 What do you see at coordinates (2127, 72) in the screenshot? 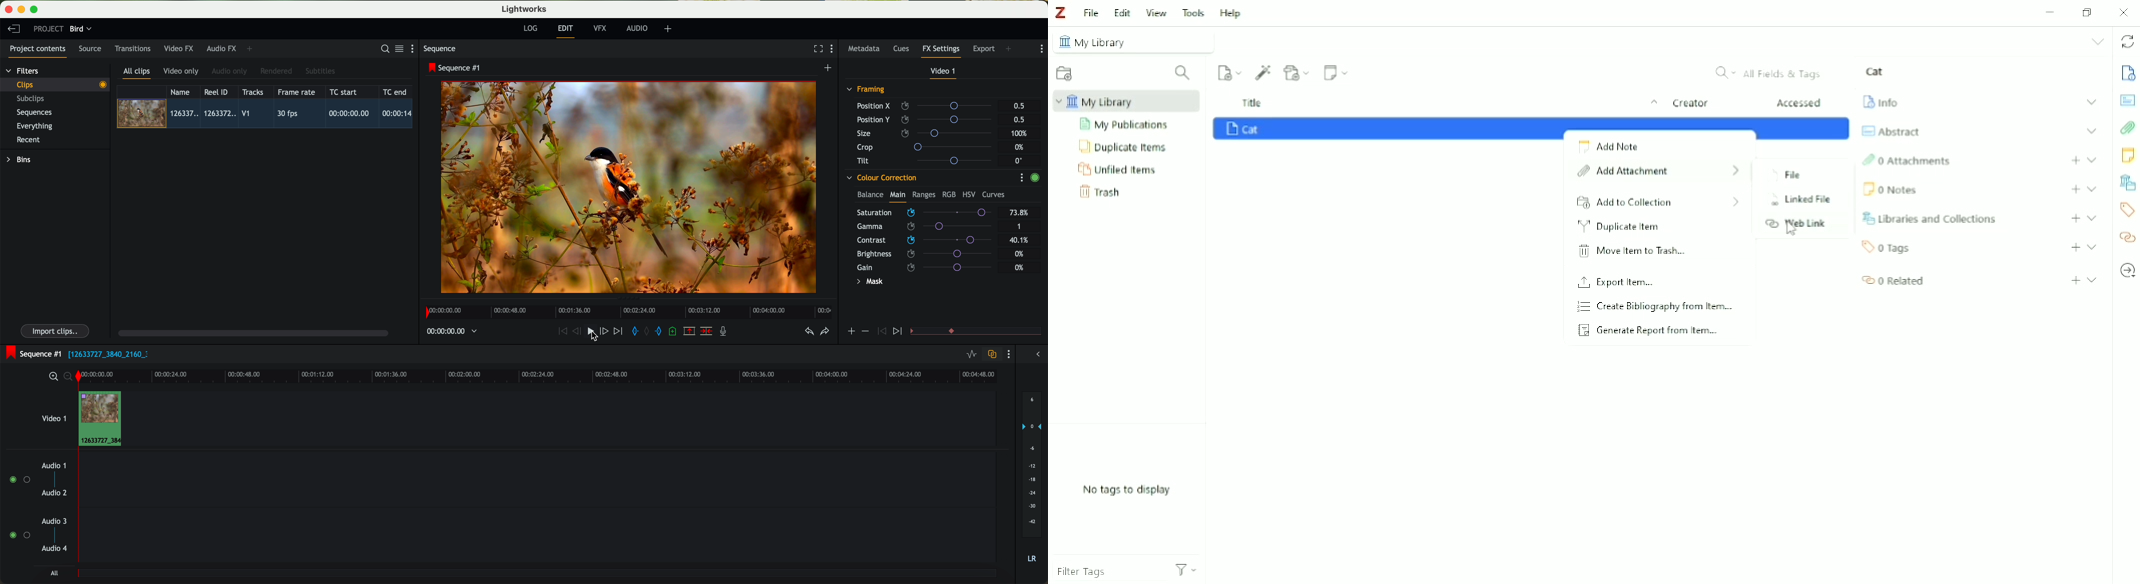
I see `Info` at bounding box center [2127, 72].